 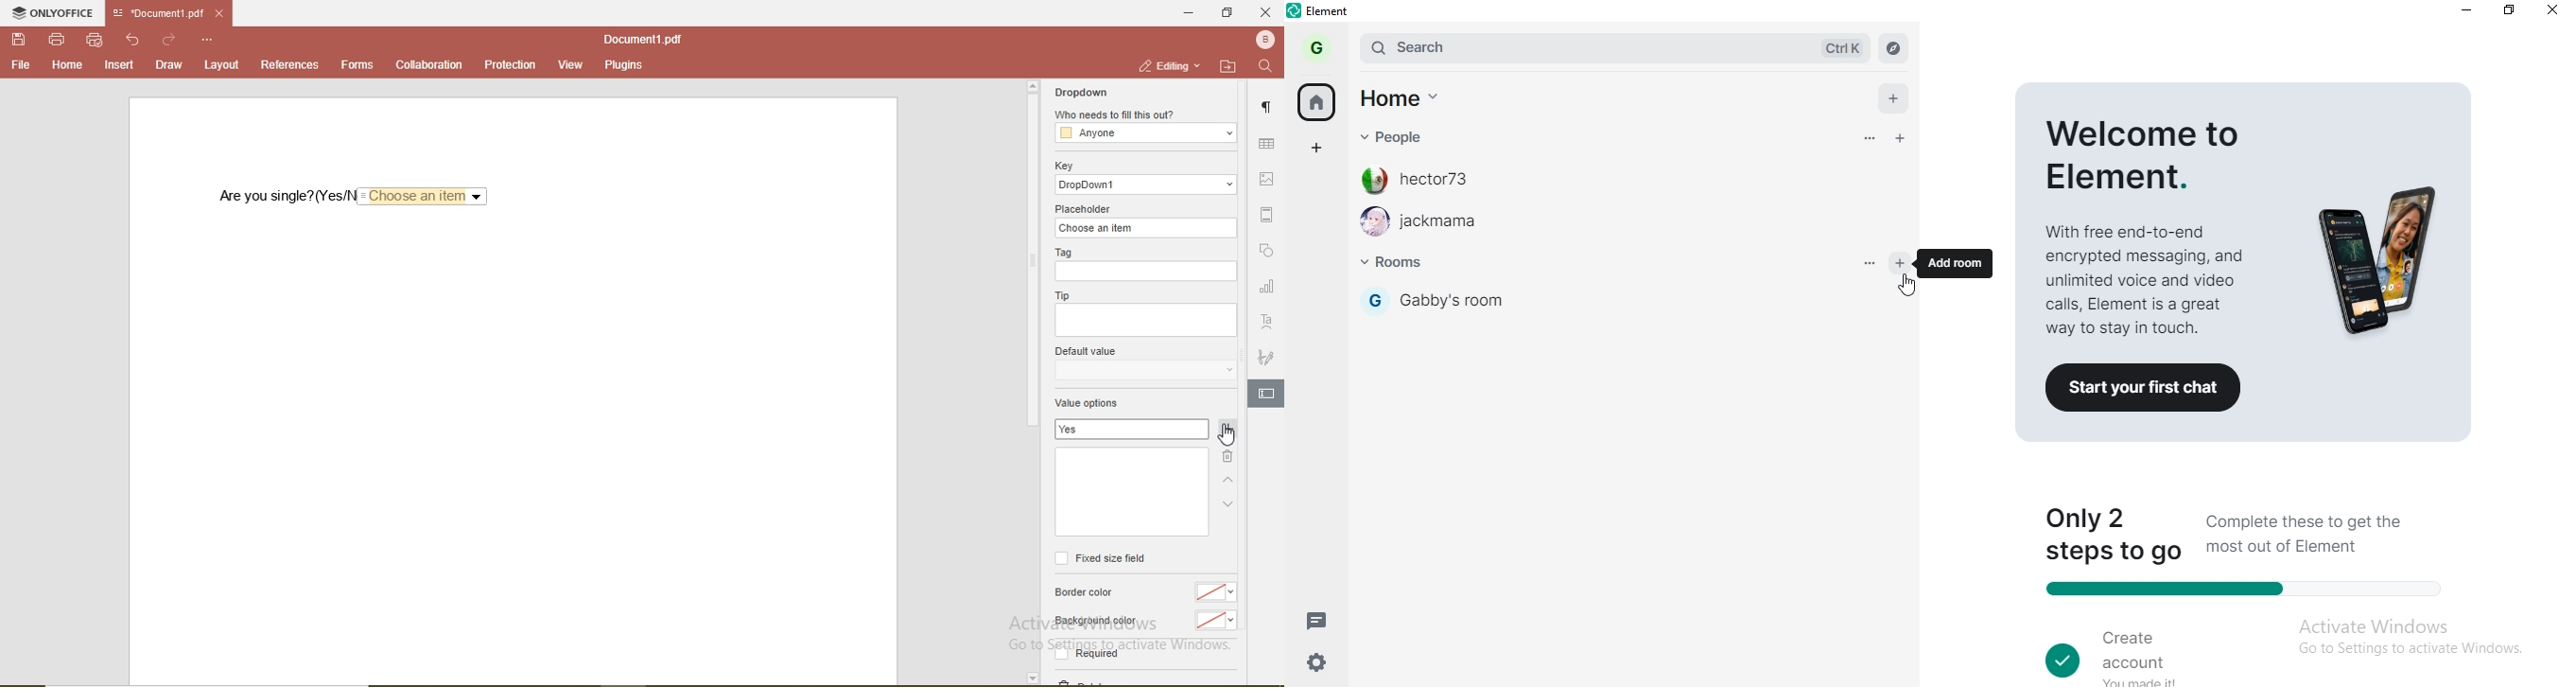 What do you see at coordinates (22, 66) in the screenshot?
I see `file` at bounding box center [22, 66].